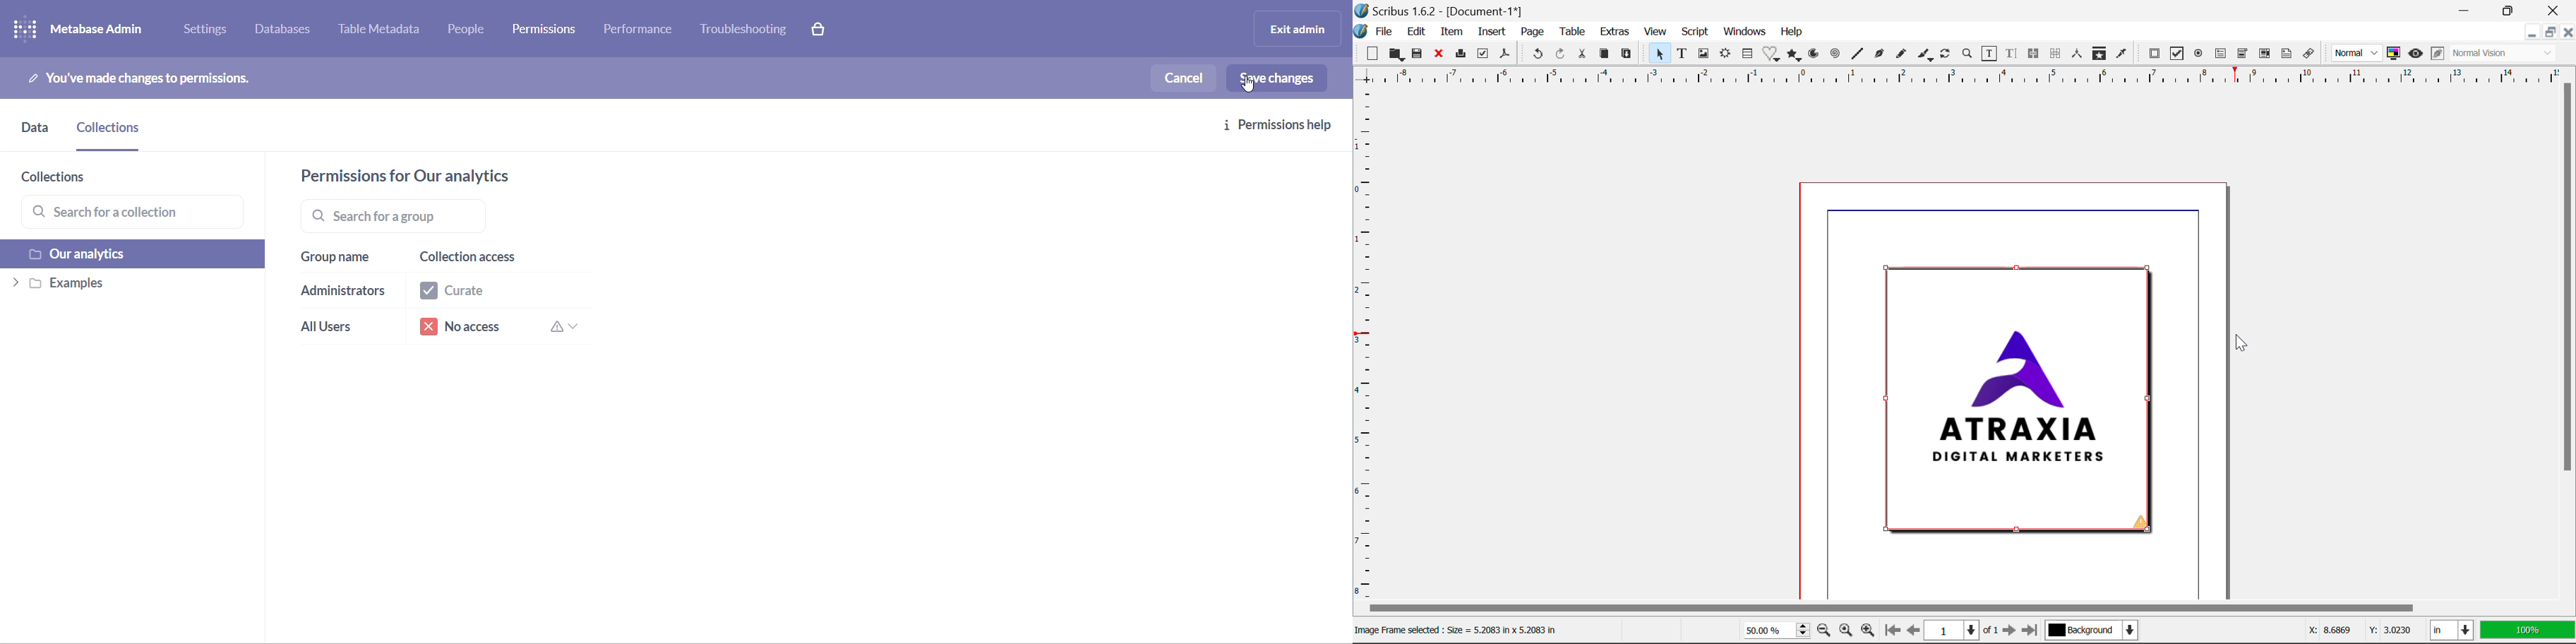 This screenshot has height=644, width=2576. What do you see at coordinates (1705, 55) in the screenshot?
I see `Image Frame` at bounding box center [1705, 55].